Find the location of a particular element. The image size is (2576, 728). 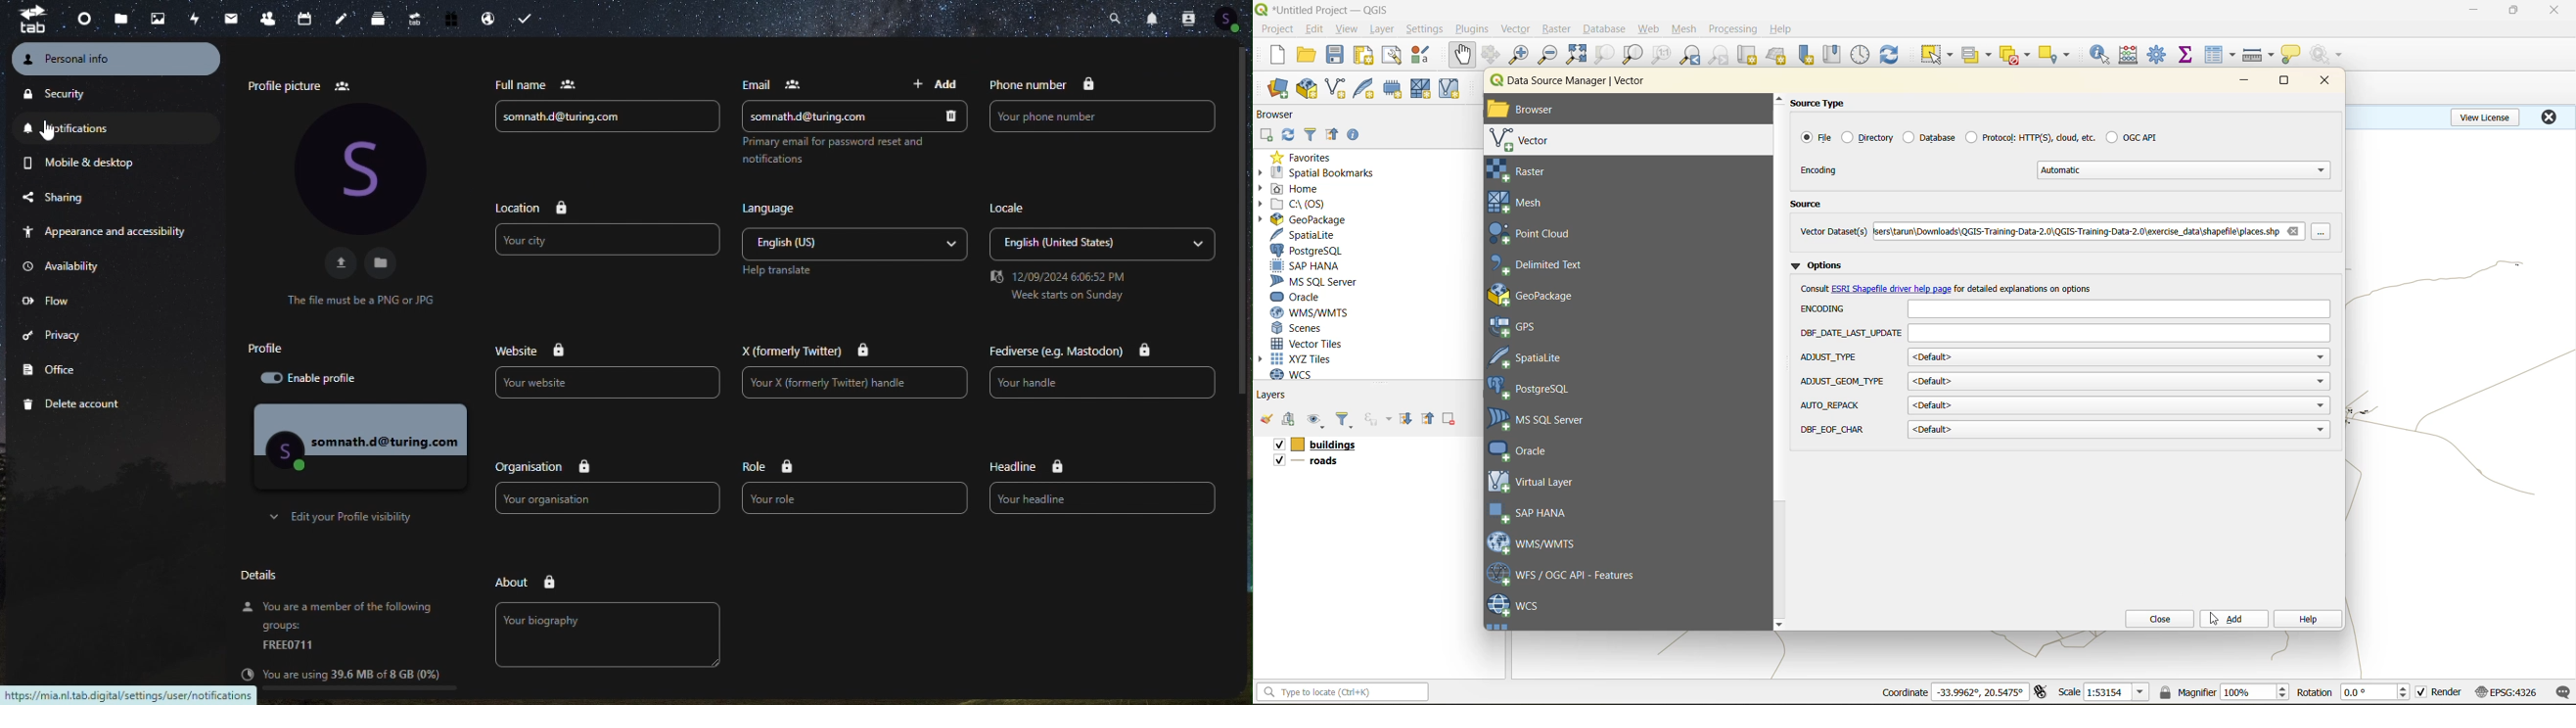

vector is located at coordinates (1518, 29).